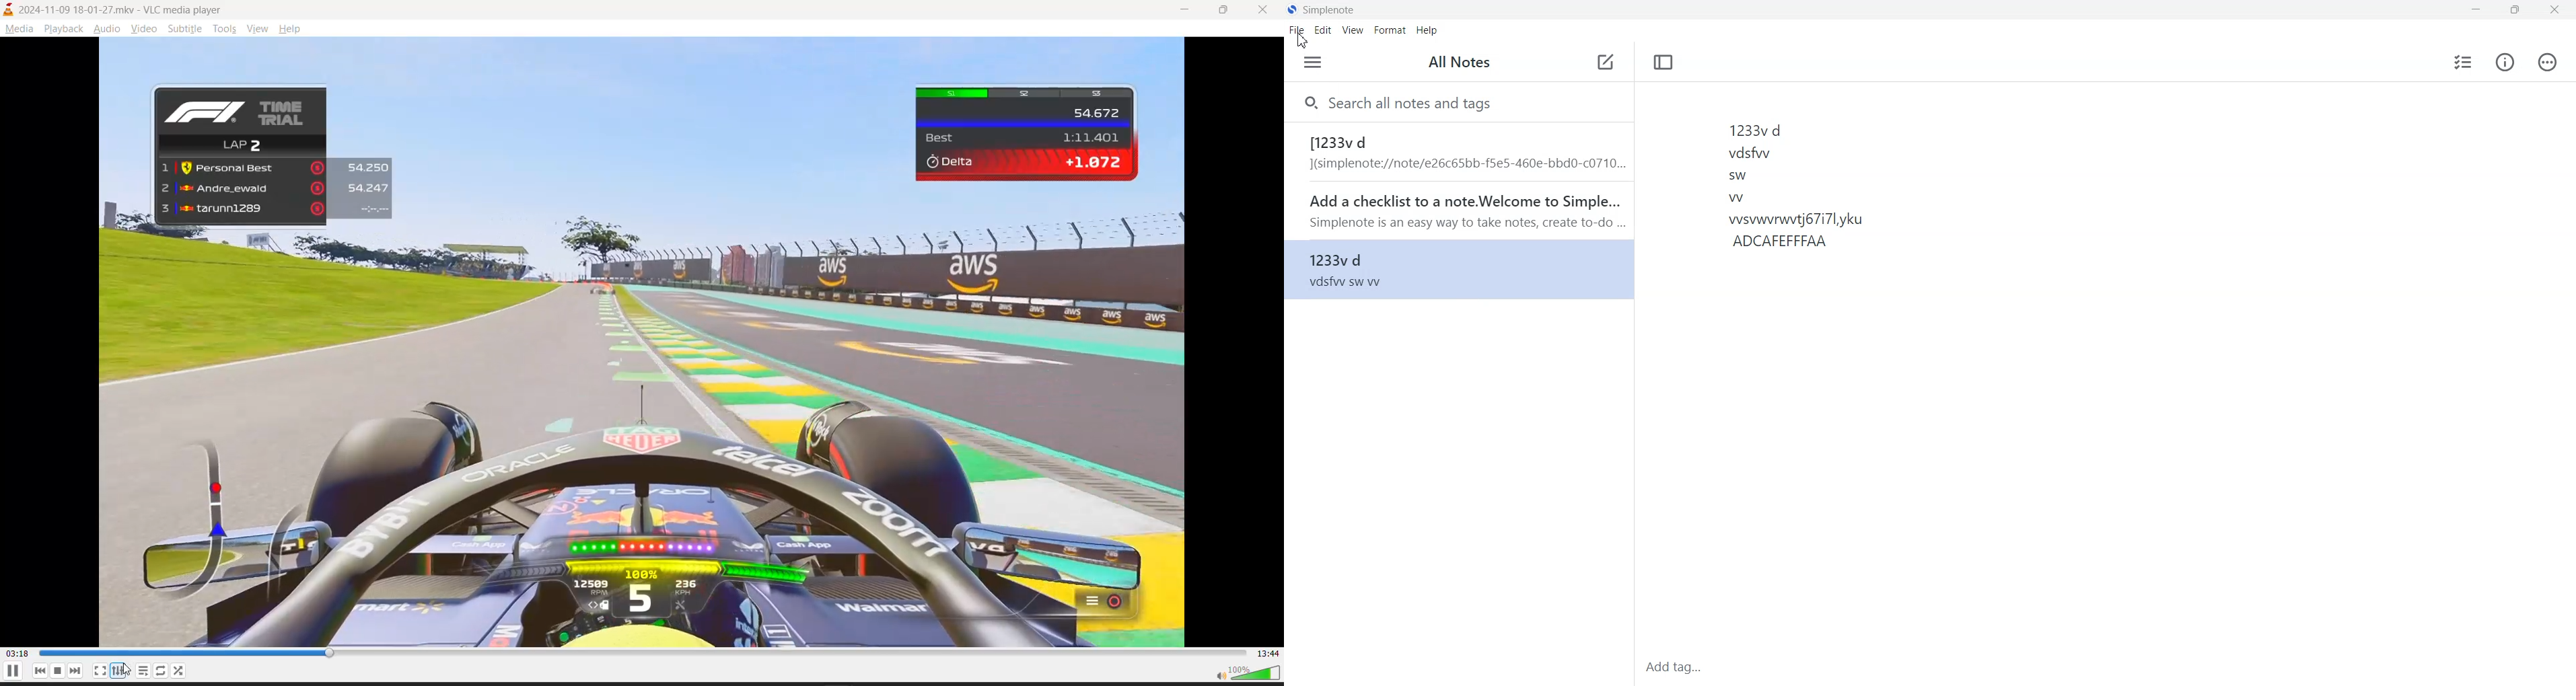  I want to click on 1233v d file, so click(1457, 272).